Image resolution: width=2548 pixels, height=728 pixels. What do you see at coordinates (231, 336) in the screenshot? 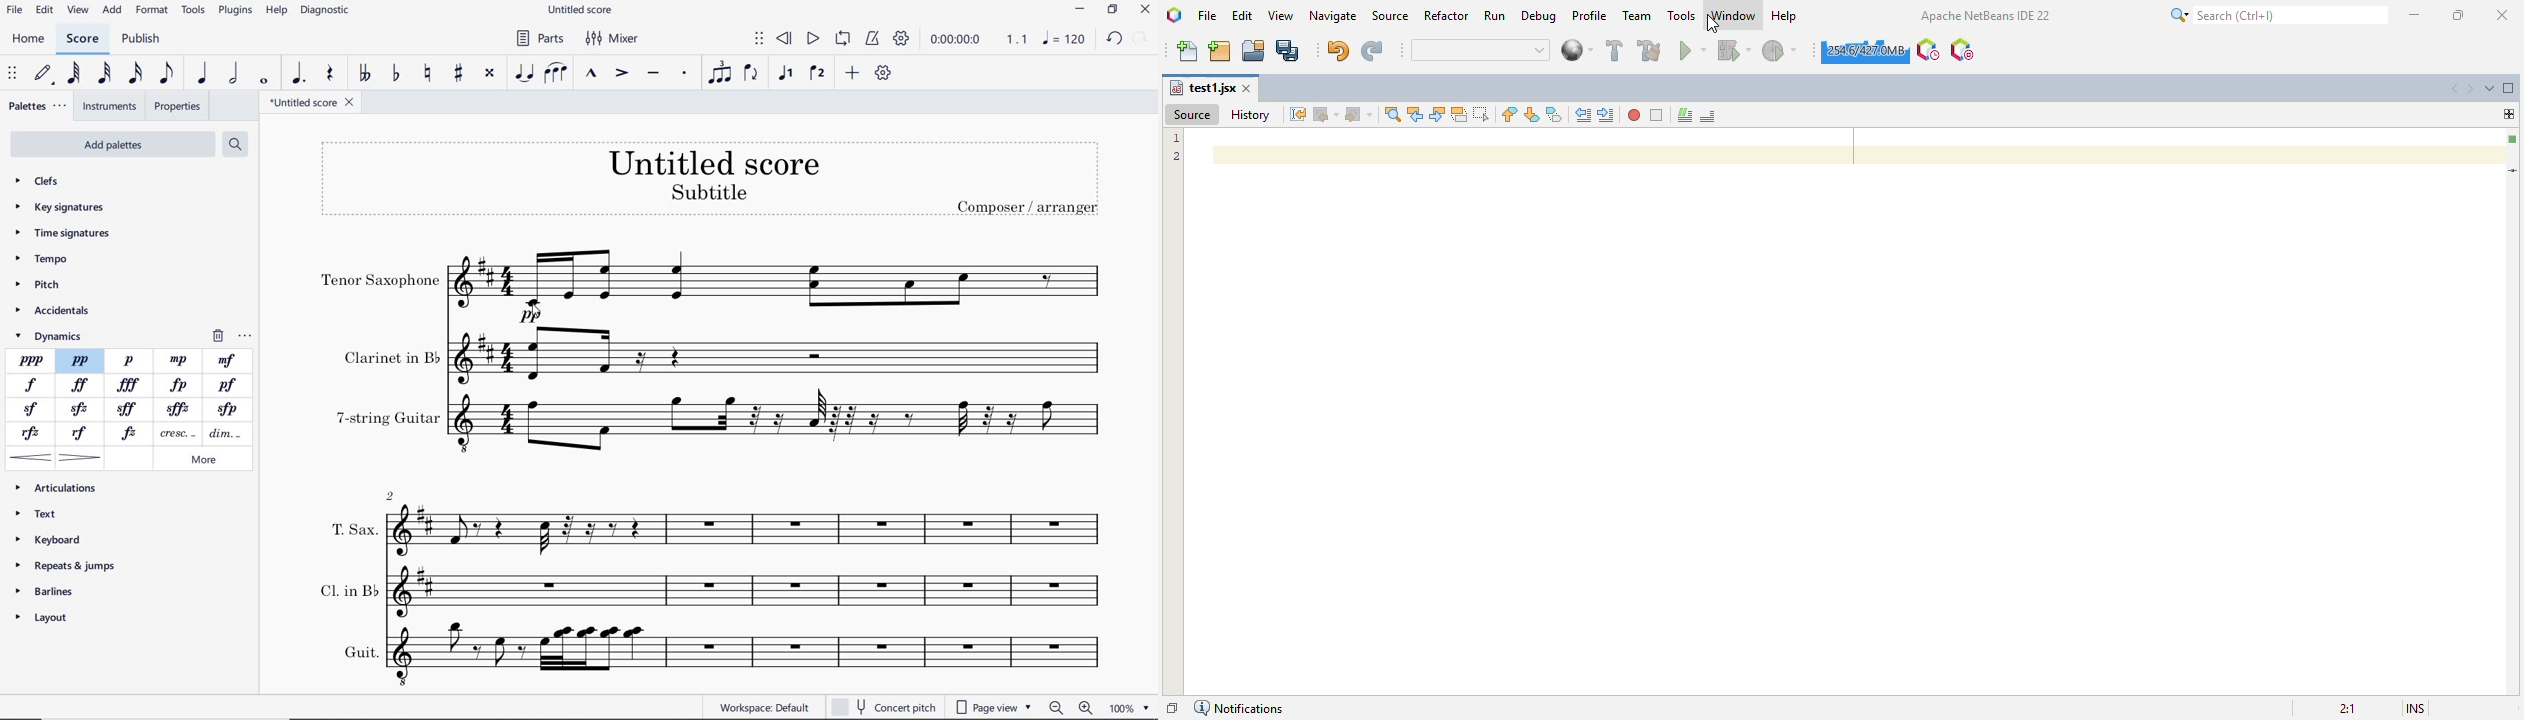
I see `remove` at bounding box center [231, 336].